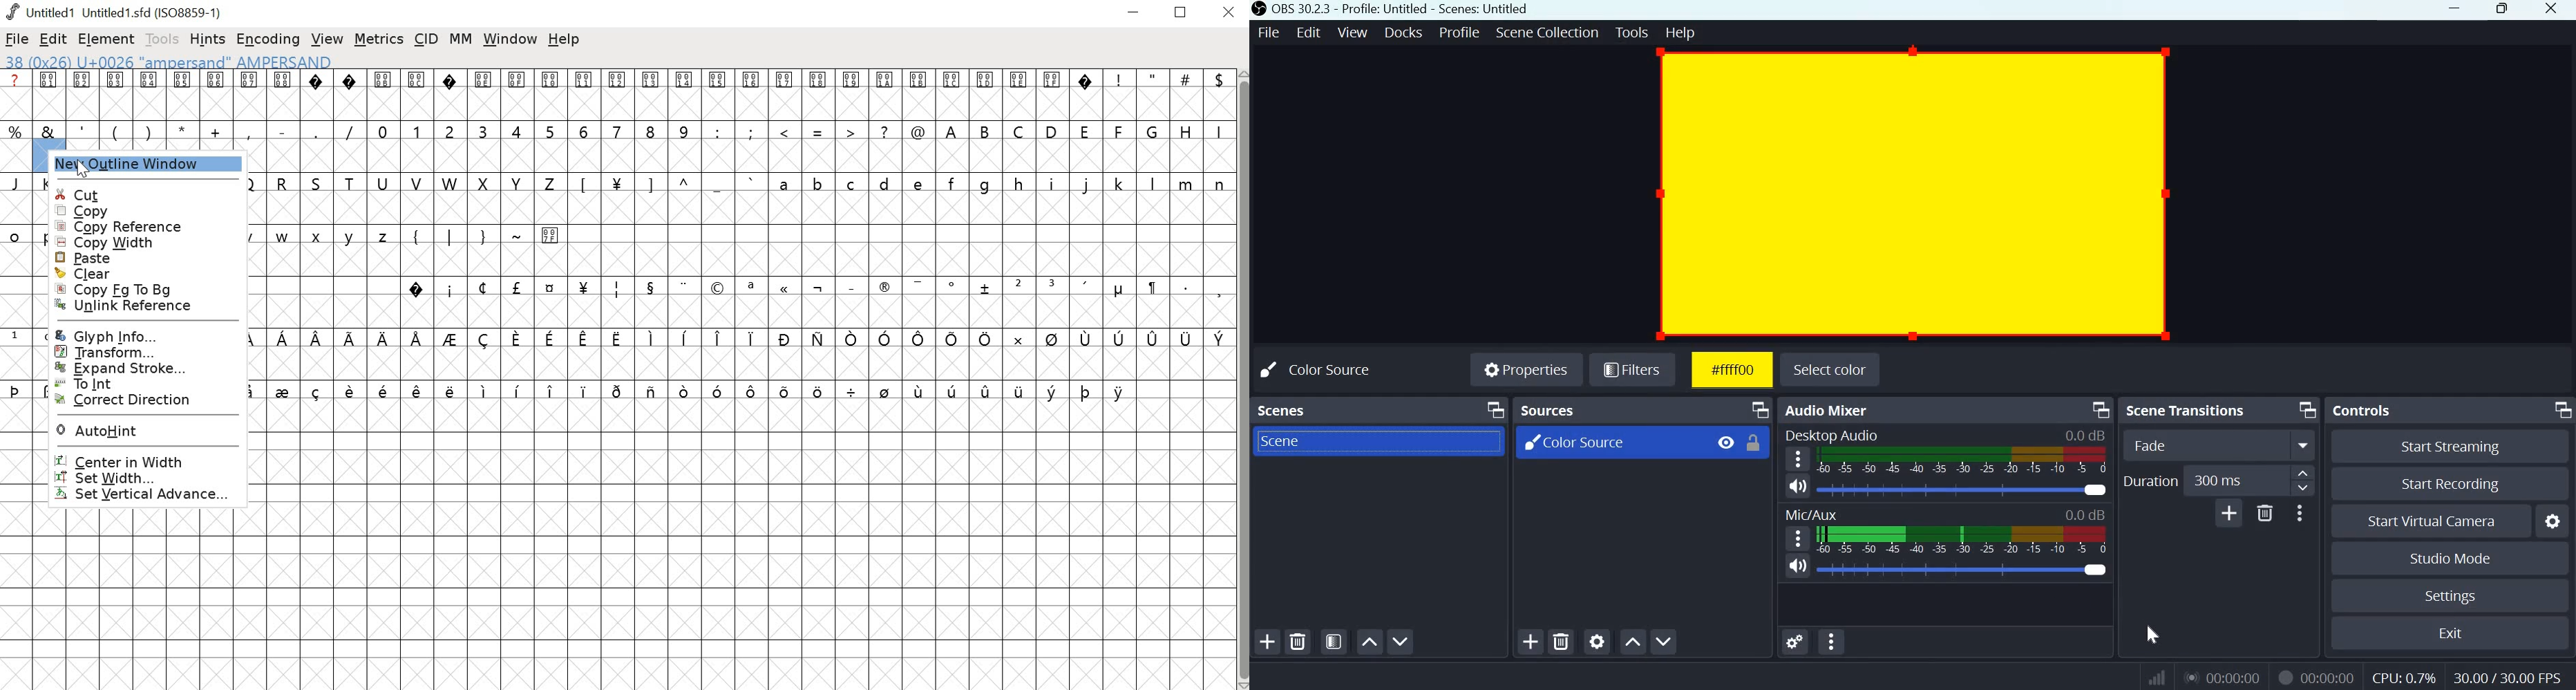 The image size is (2576, 700). Describe the element at coordinates (1369, 642) in the screenshot. I see `Move scene up` at that location.